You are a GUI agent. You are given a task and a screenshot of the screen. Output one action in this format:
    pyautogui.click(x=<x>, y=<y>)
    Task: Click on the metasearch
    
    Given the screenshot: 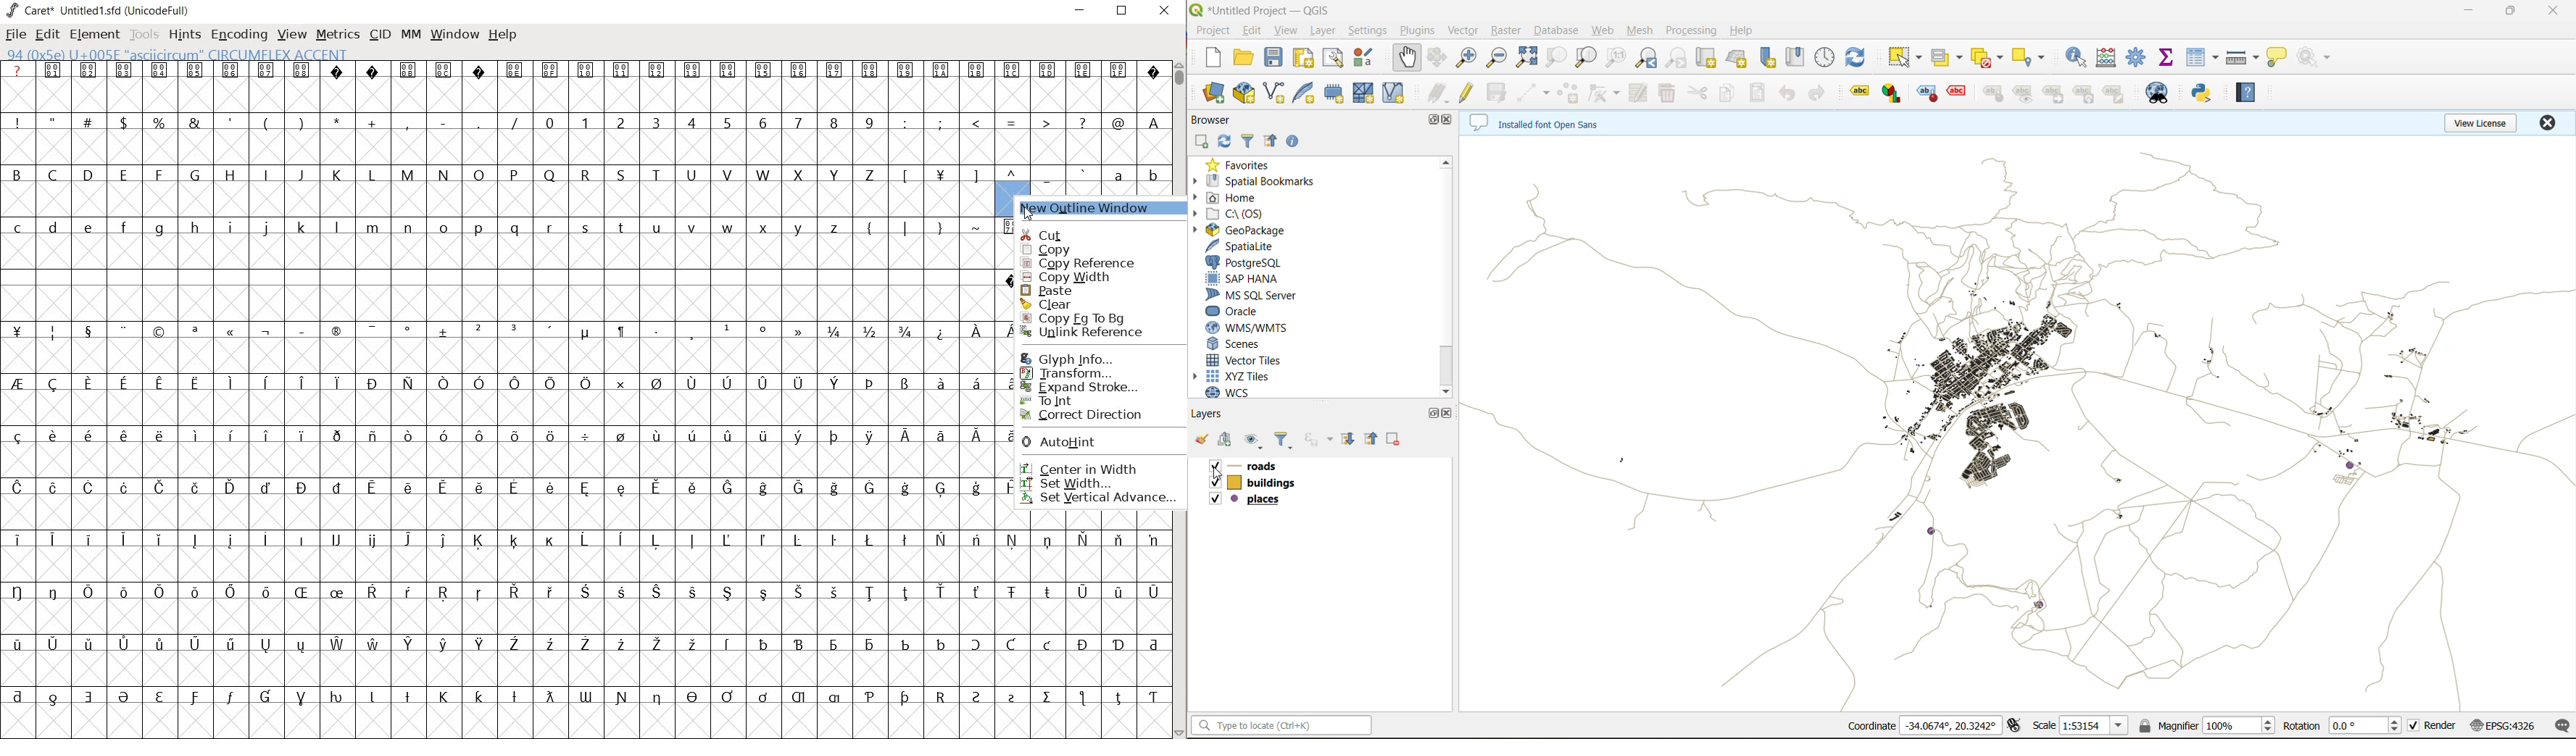 What is the action you would take?
    pyautogui.click(x=2159, y=93)
    